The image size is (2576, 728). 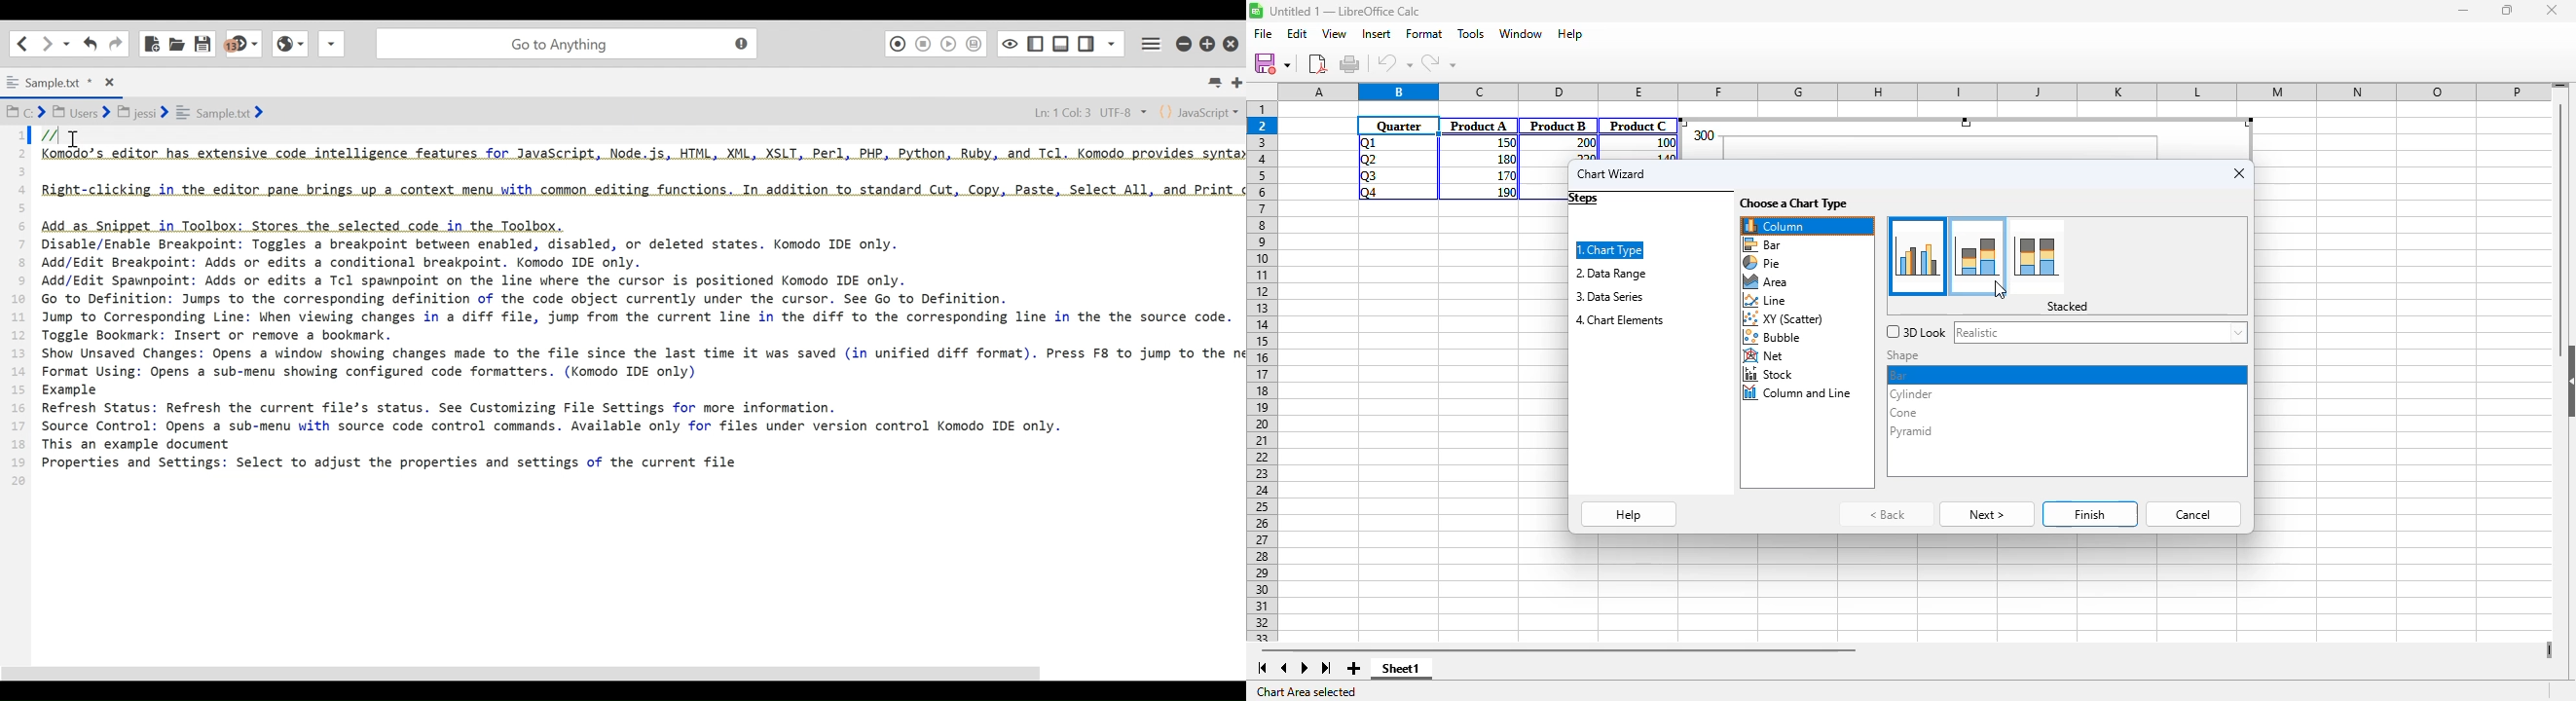 I want to click on redo, so click(x=1438, y=63).